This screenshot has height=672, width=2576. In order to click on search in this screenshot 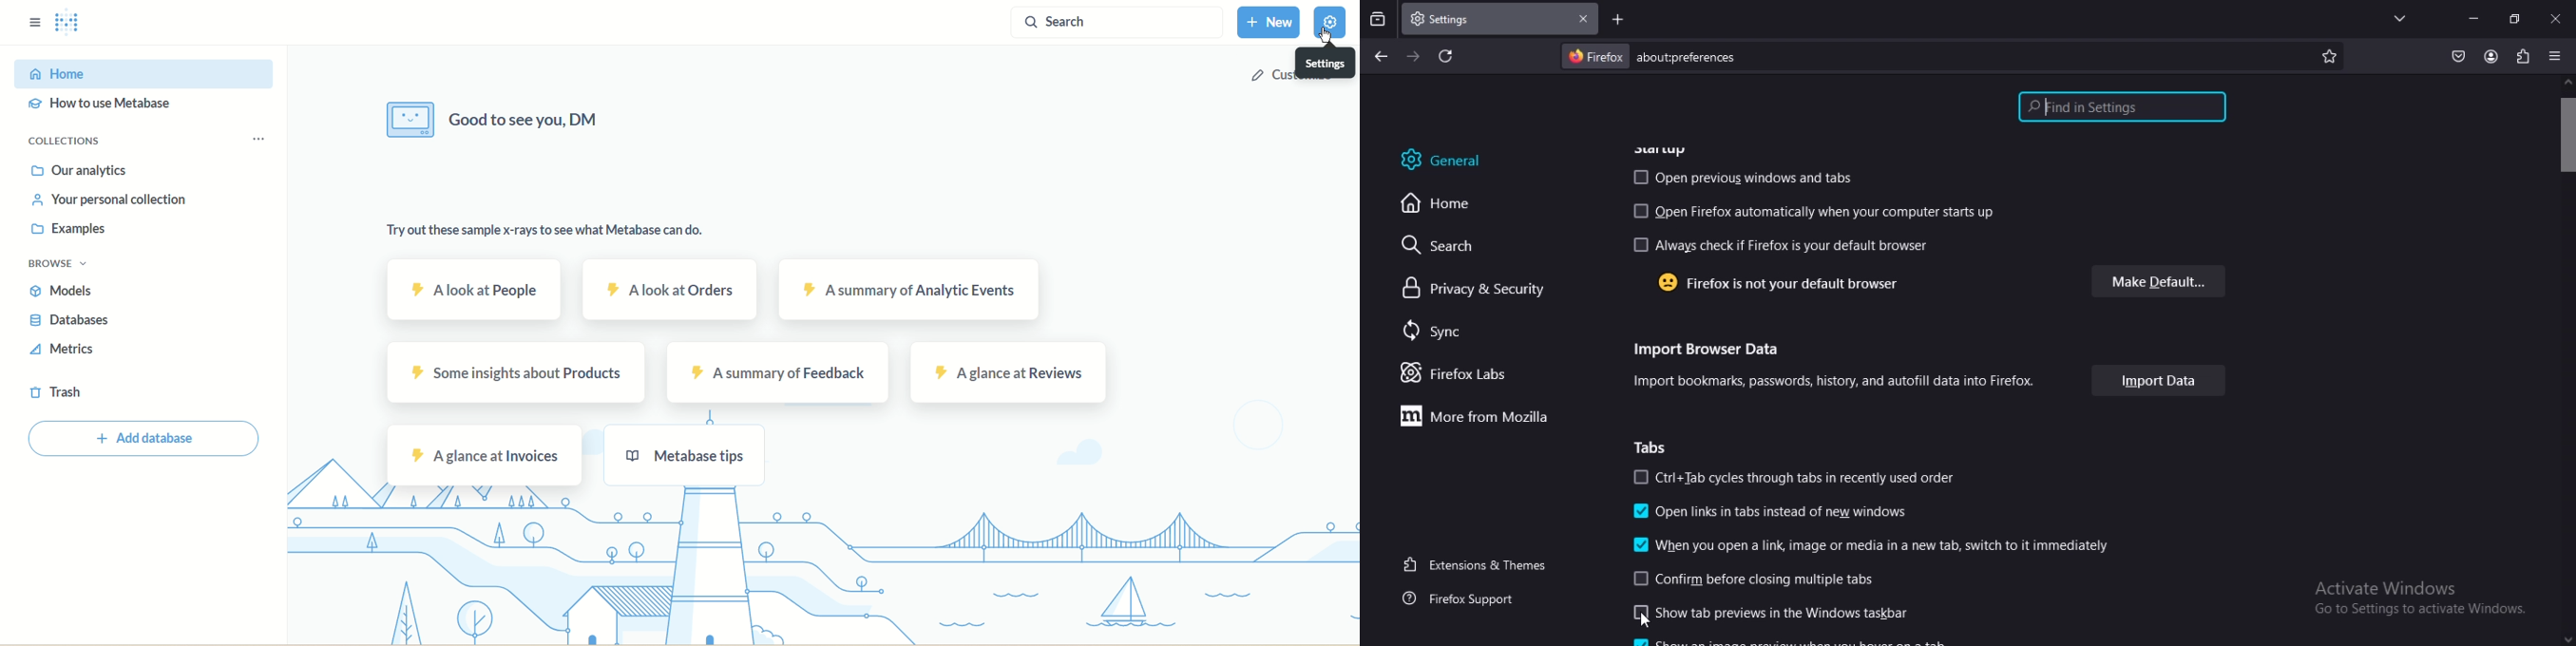, I will do `click(1436, 246)`.